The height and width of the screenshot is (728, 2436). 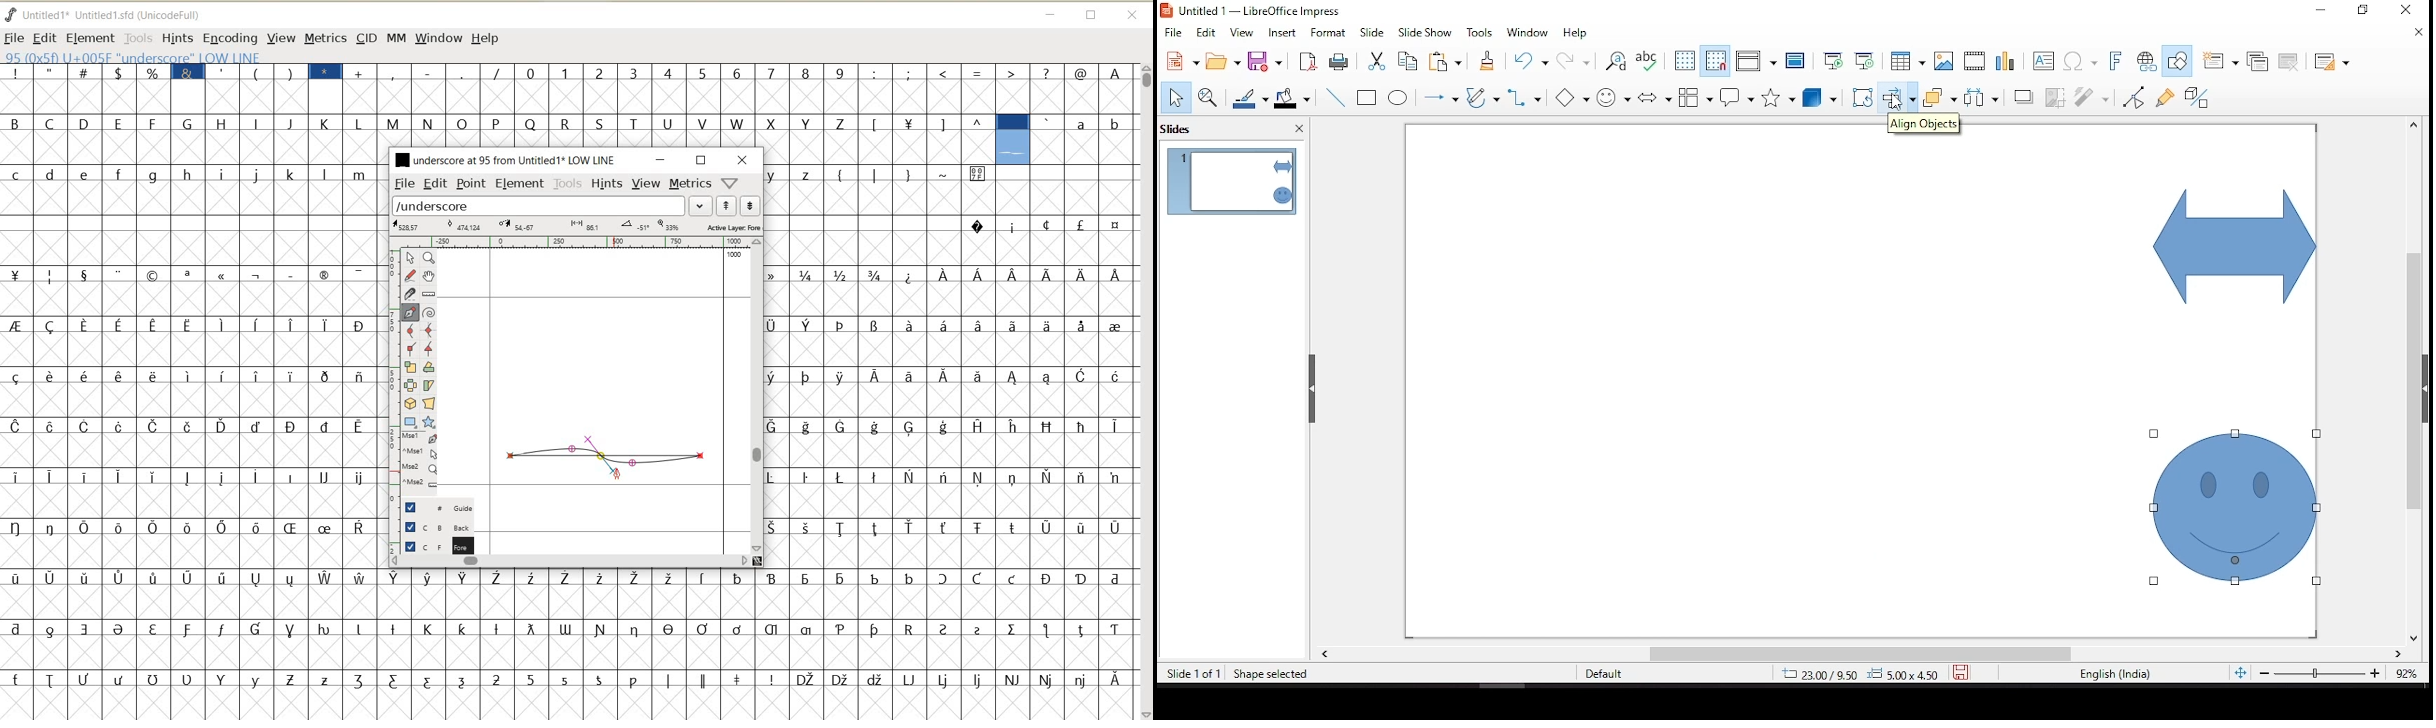 I want to click on insert, so click(x=1285, y=35).